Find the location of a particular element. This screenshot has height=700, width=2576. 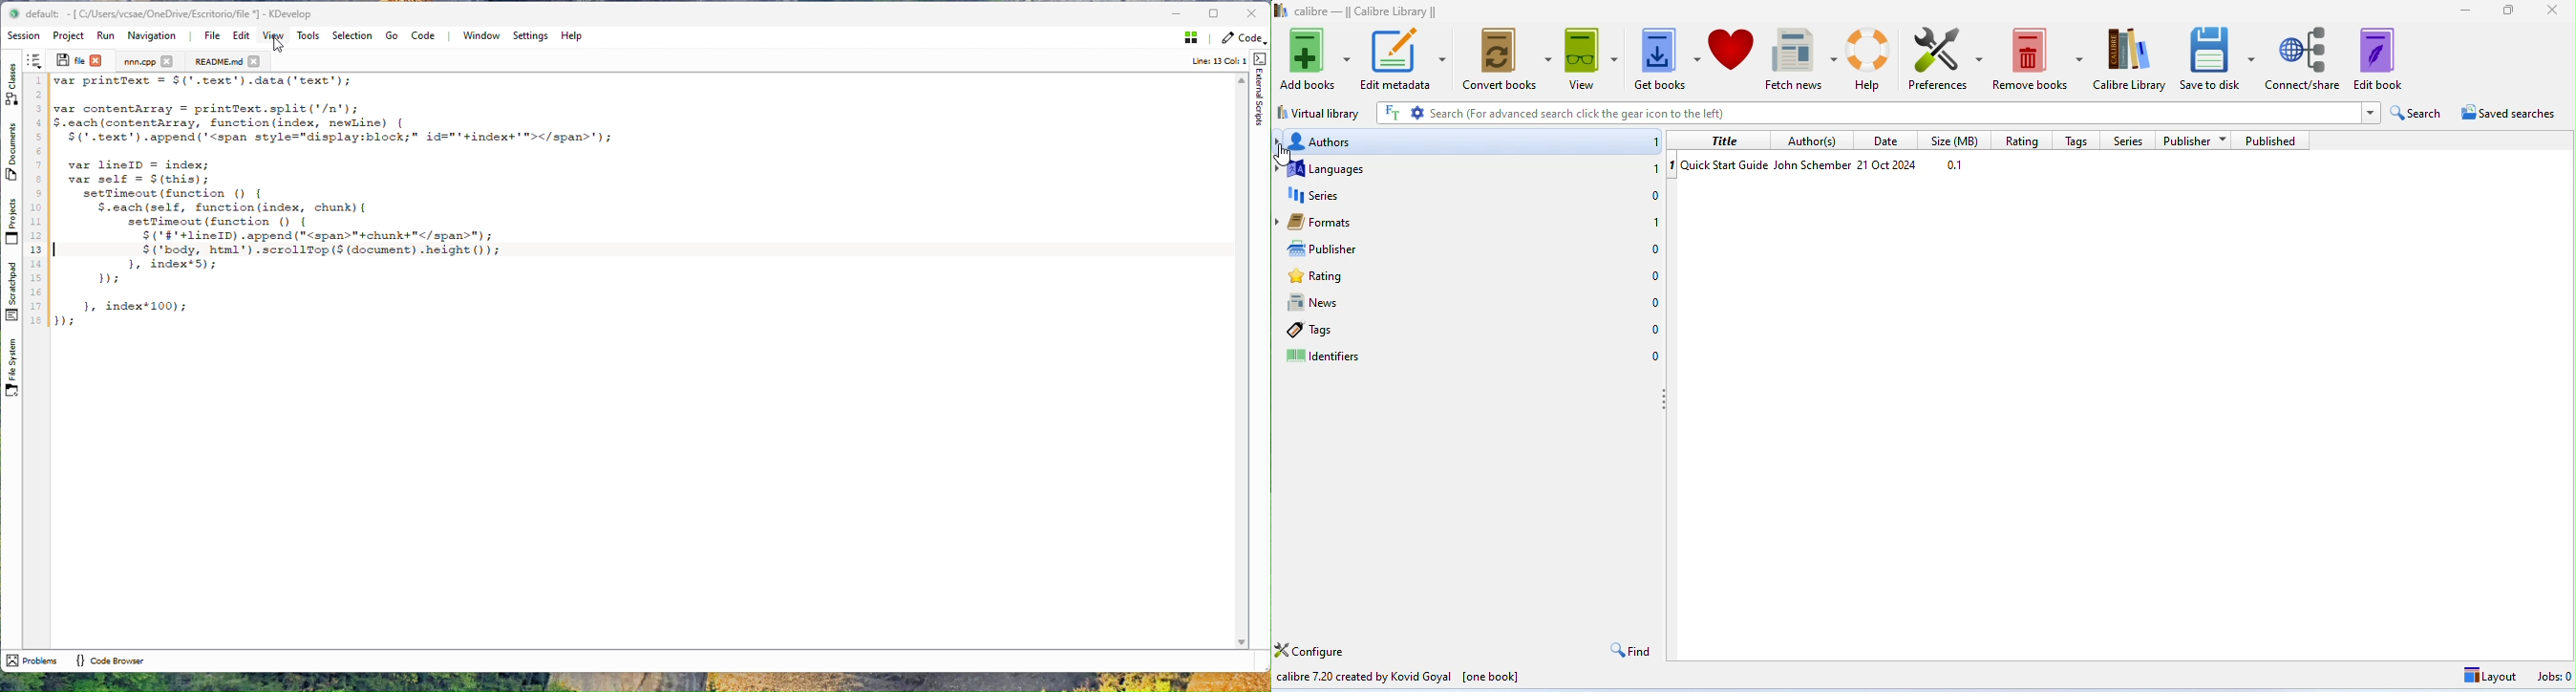

title is located at coordinates (1726, 141).